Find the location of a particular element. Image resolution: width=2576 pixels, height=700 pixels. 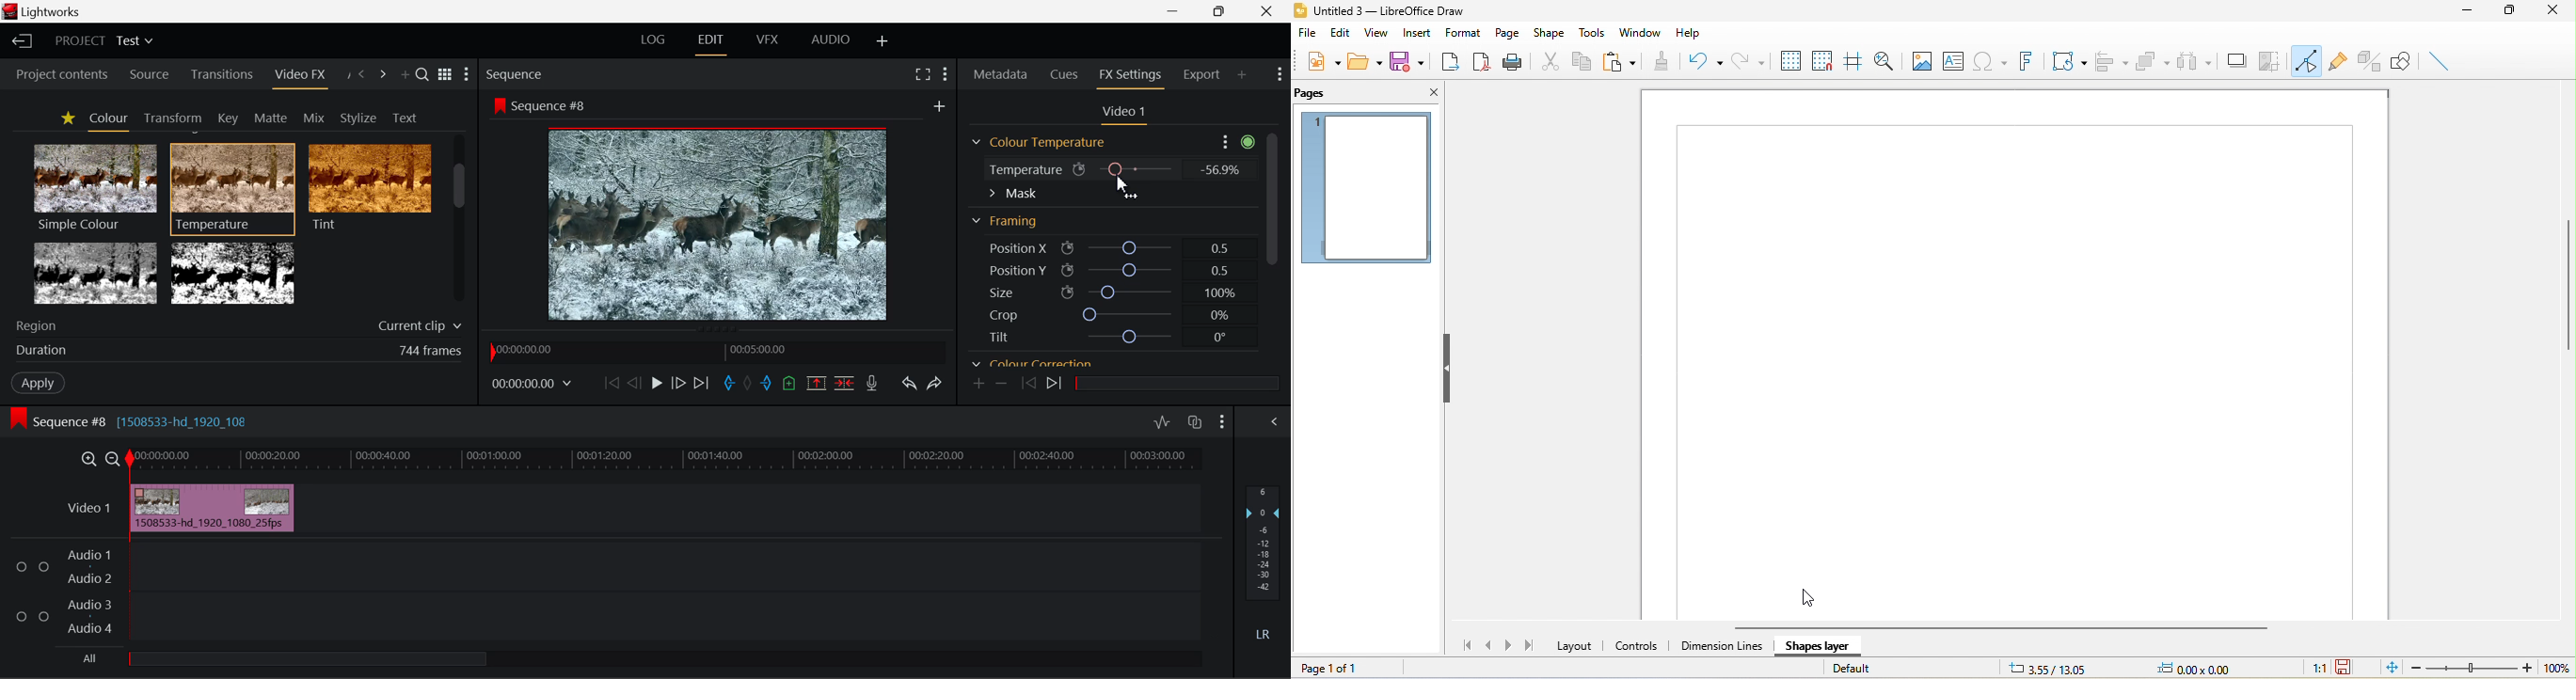

Tri-tone is located at coordinates (96, 272).